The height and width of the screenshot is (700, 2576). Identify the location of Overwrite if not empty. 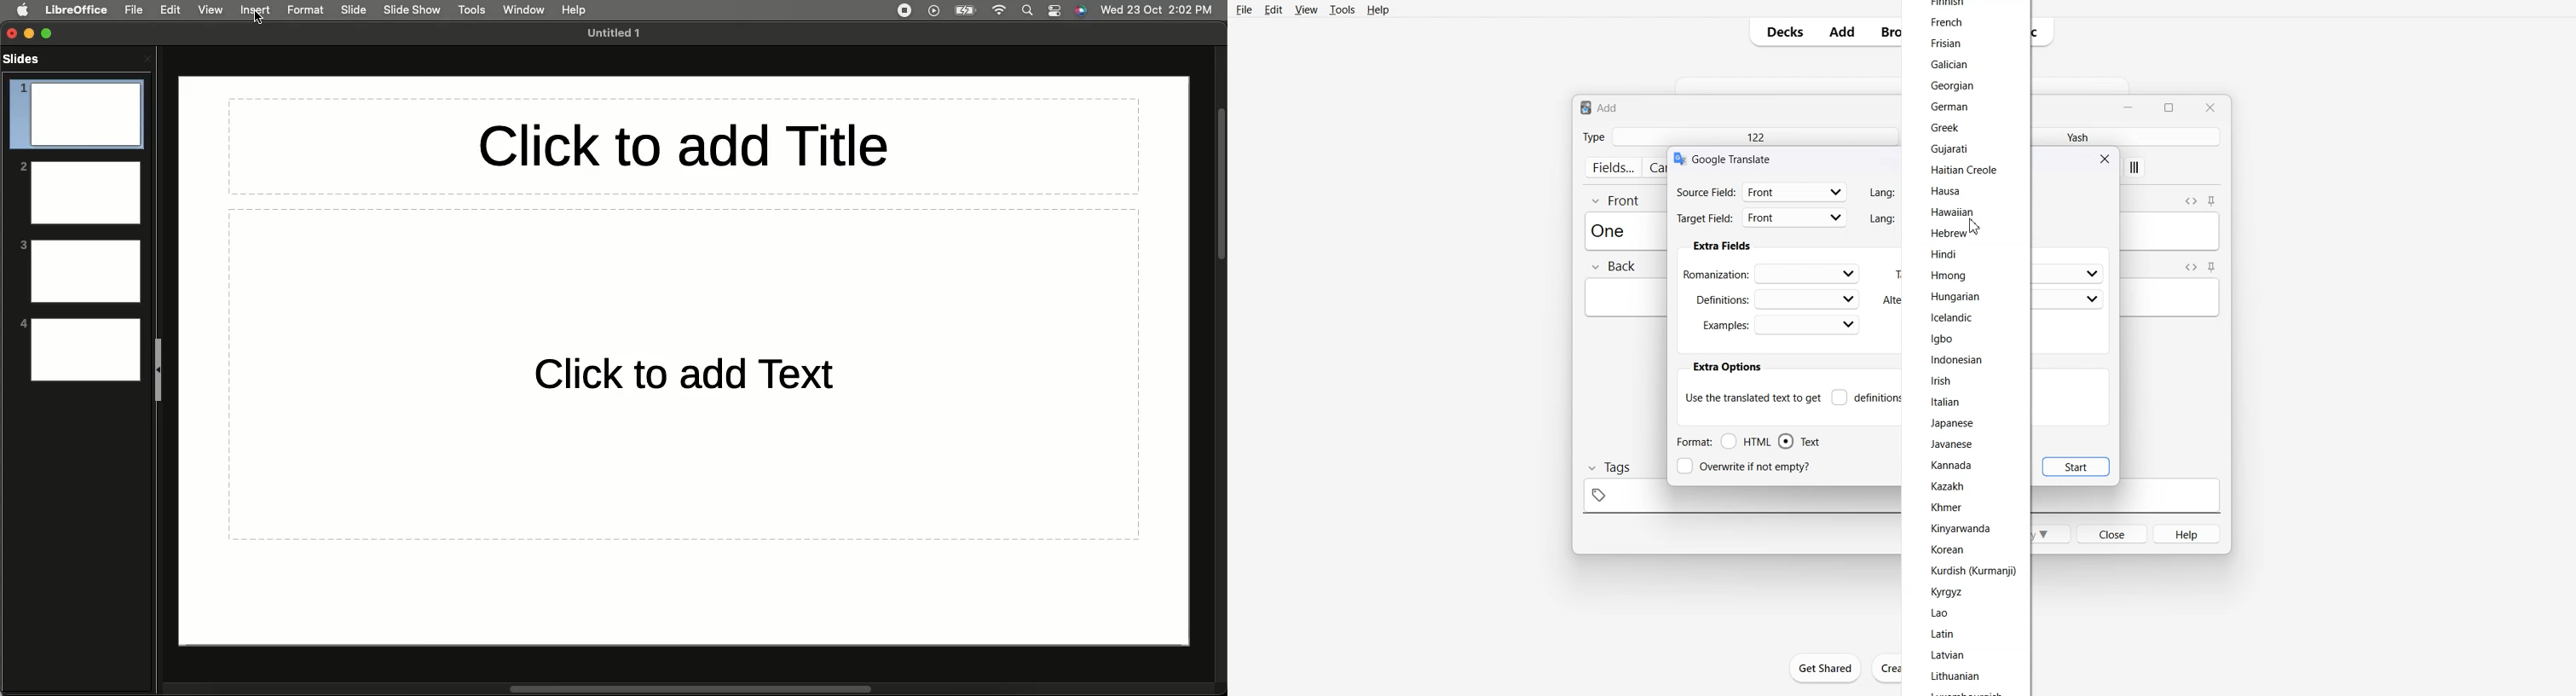
(1747, 466).